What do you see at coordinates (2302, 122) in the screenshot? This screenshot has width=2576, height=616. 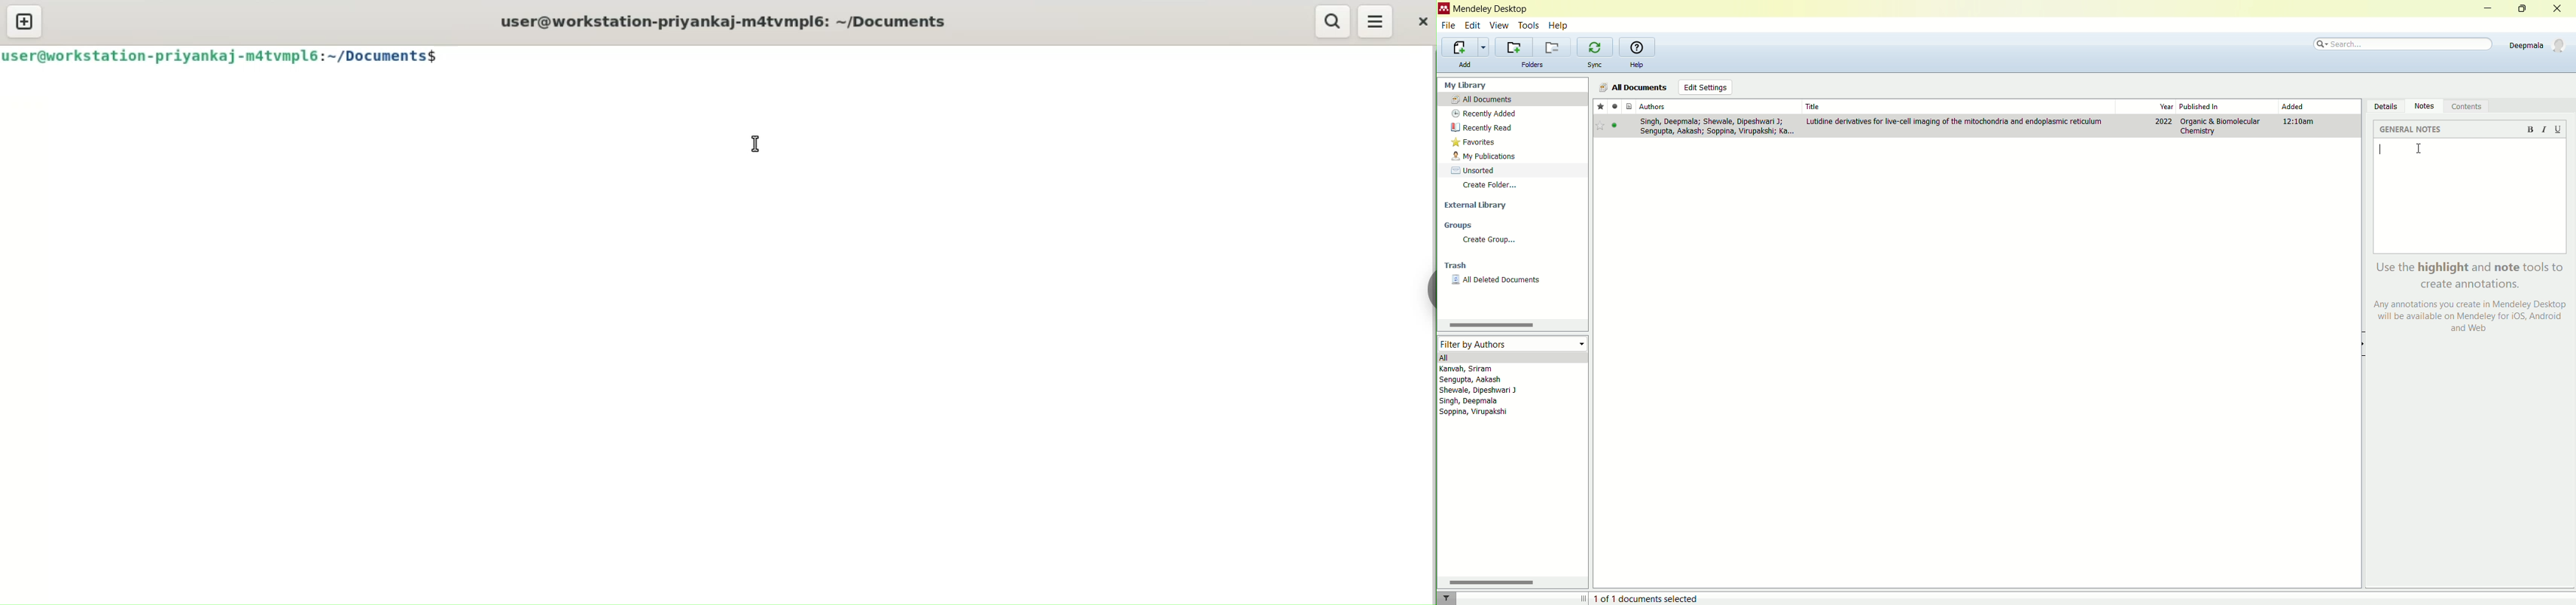 I see `12:10am` at bounding box center [2302, 122].